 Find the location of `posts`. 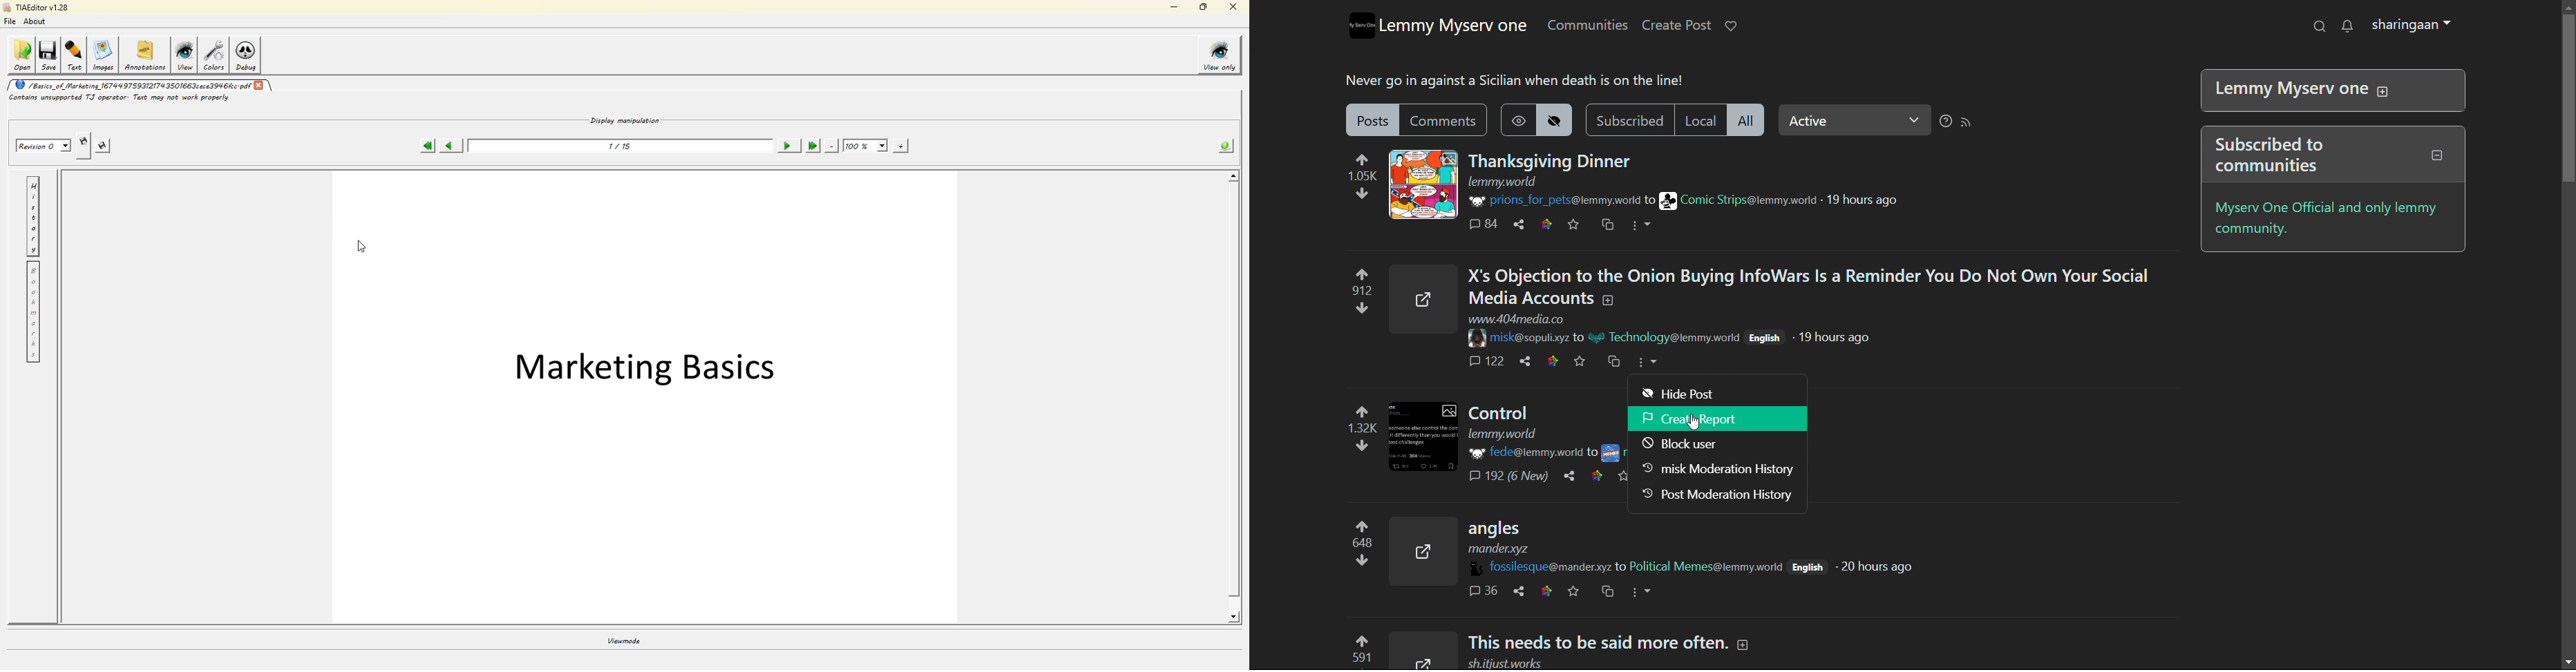

posts is located at coordinates (1373, 119).